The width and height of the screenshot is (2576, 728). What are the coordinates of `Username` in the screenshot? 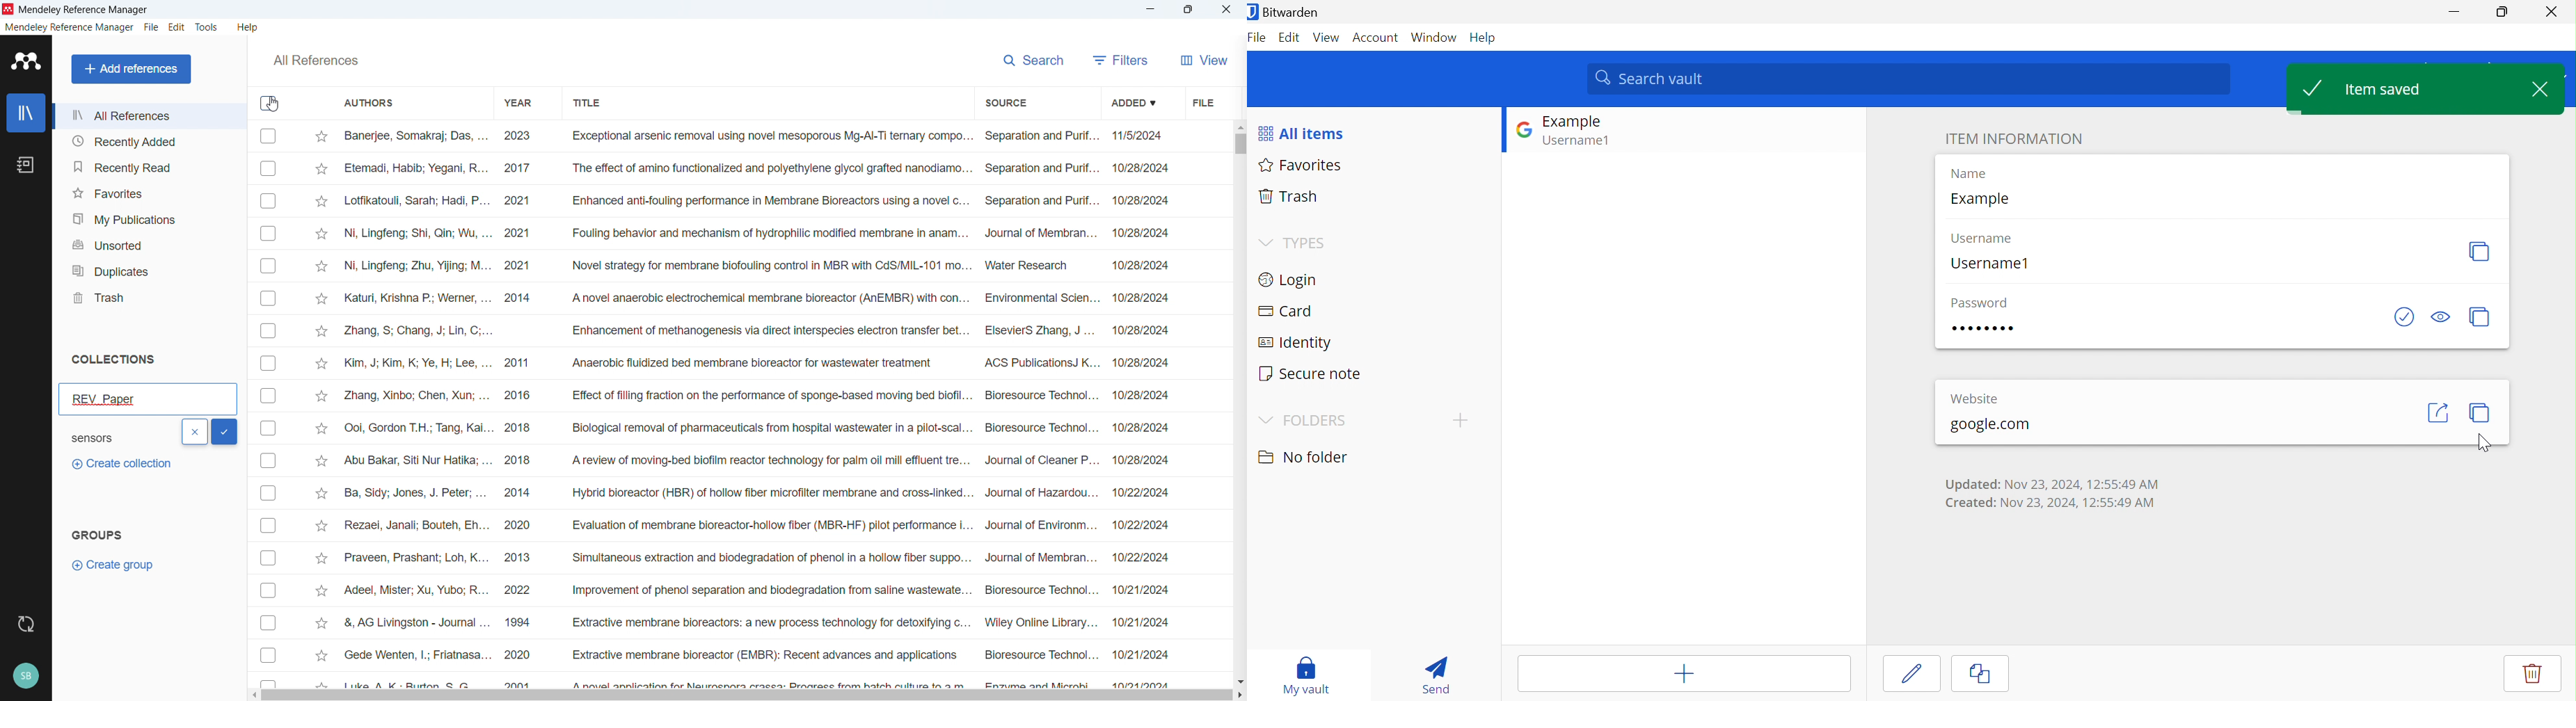 It's located at (1983, 237).